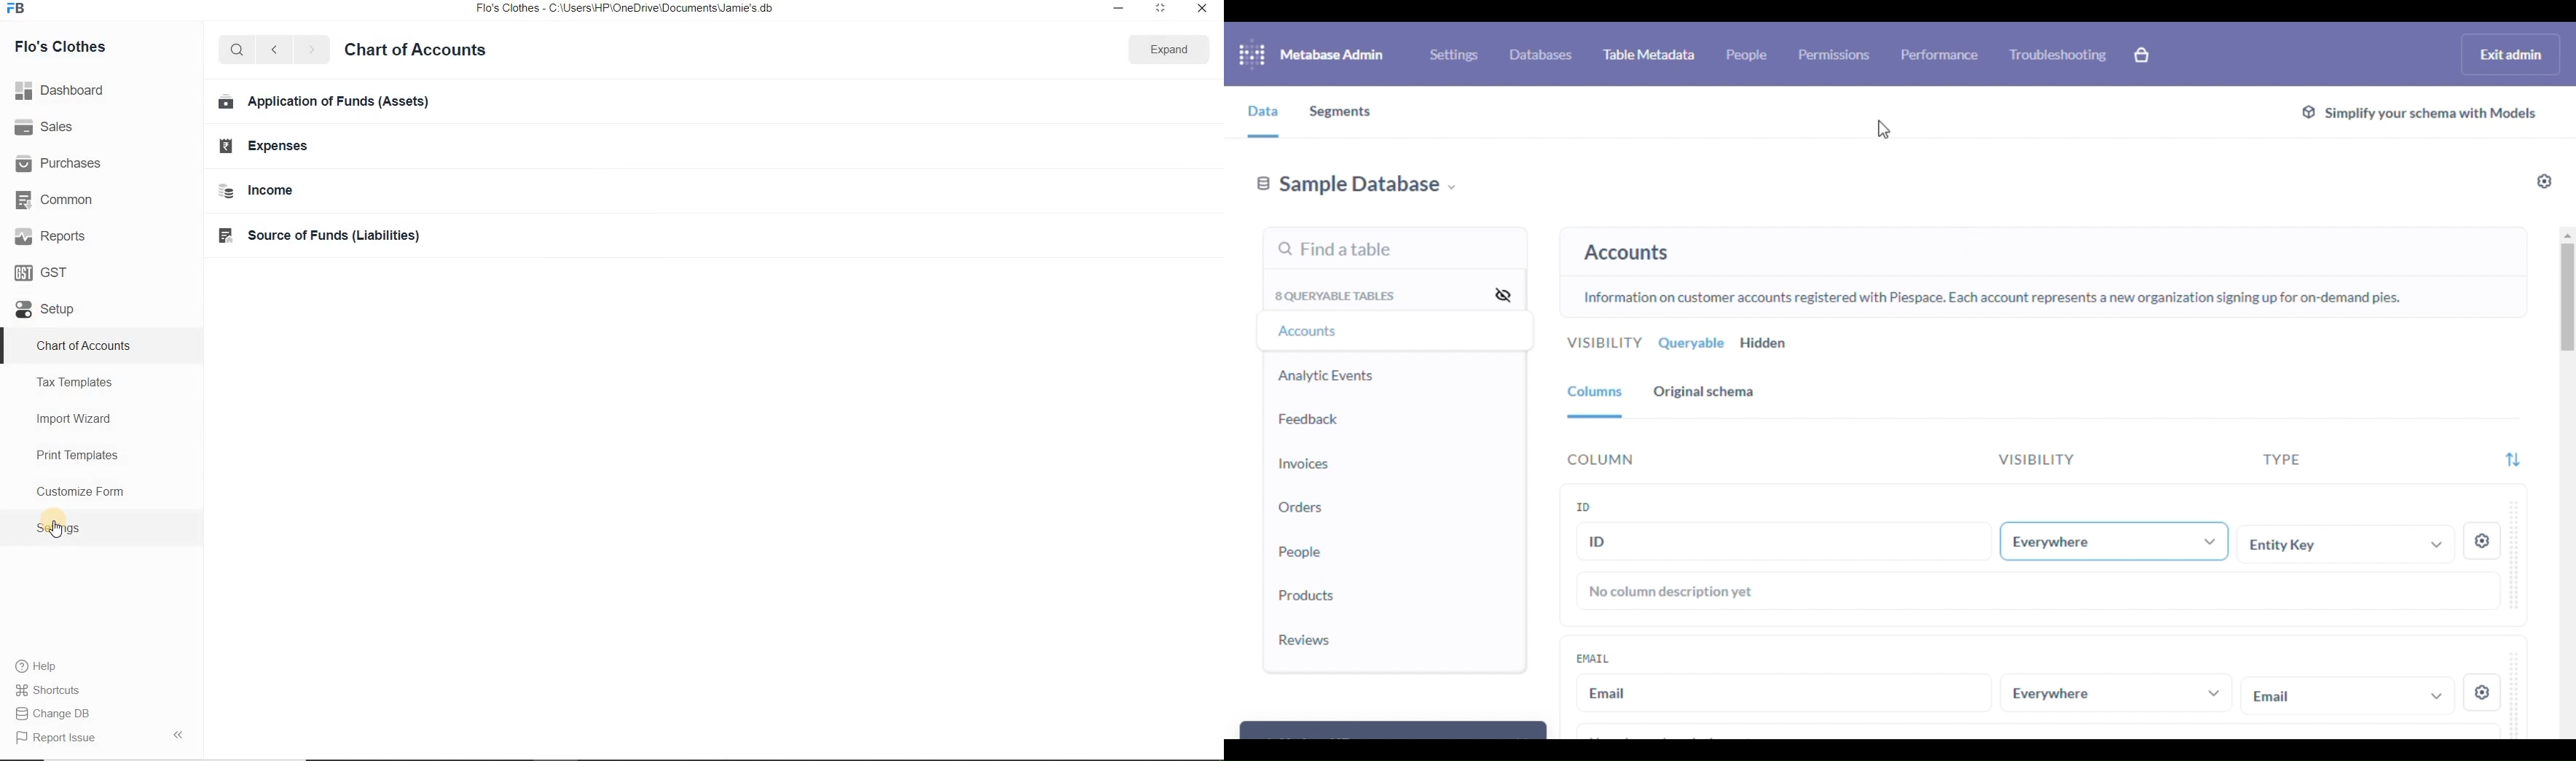  Describe the element at coordinates (1200, 9) in the screenshot. I see `Close` at that location.